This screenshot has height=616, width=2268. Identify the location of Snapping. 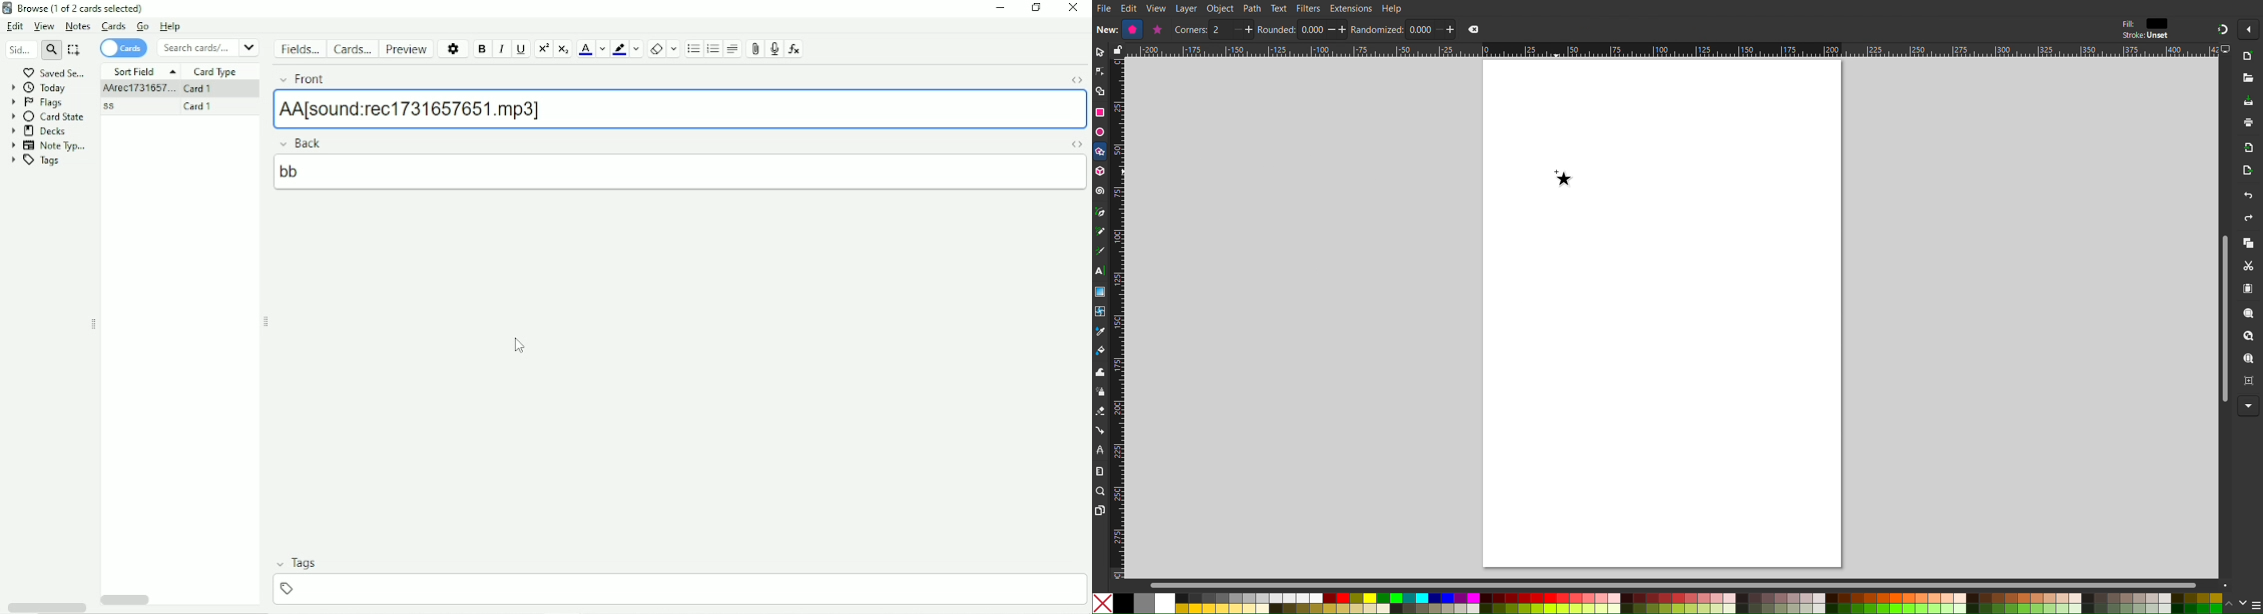
(2222, 29).